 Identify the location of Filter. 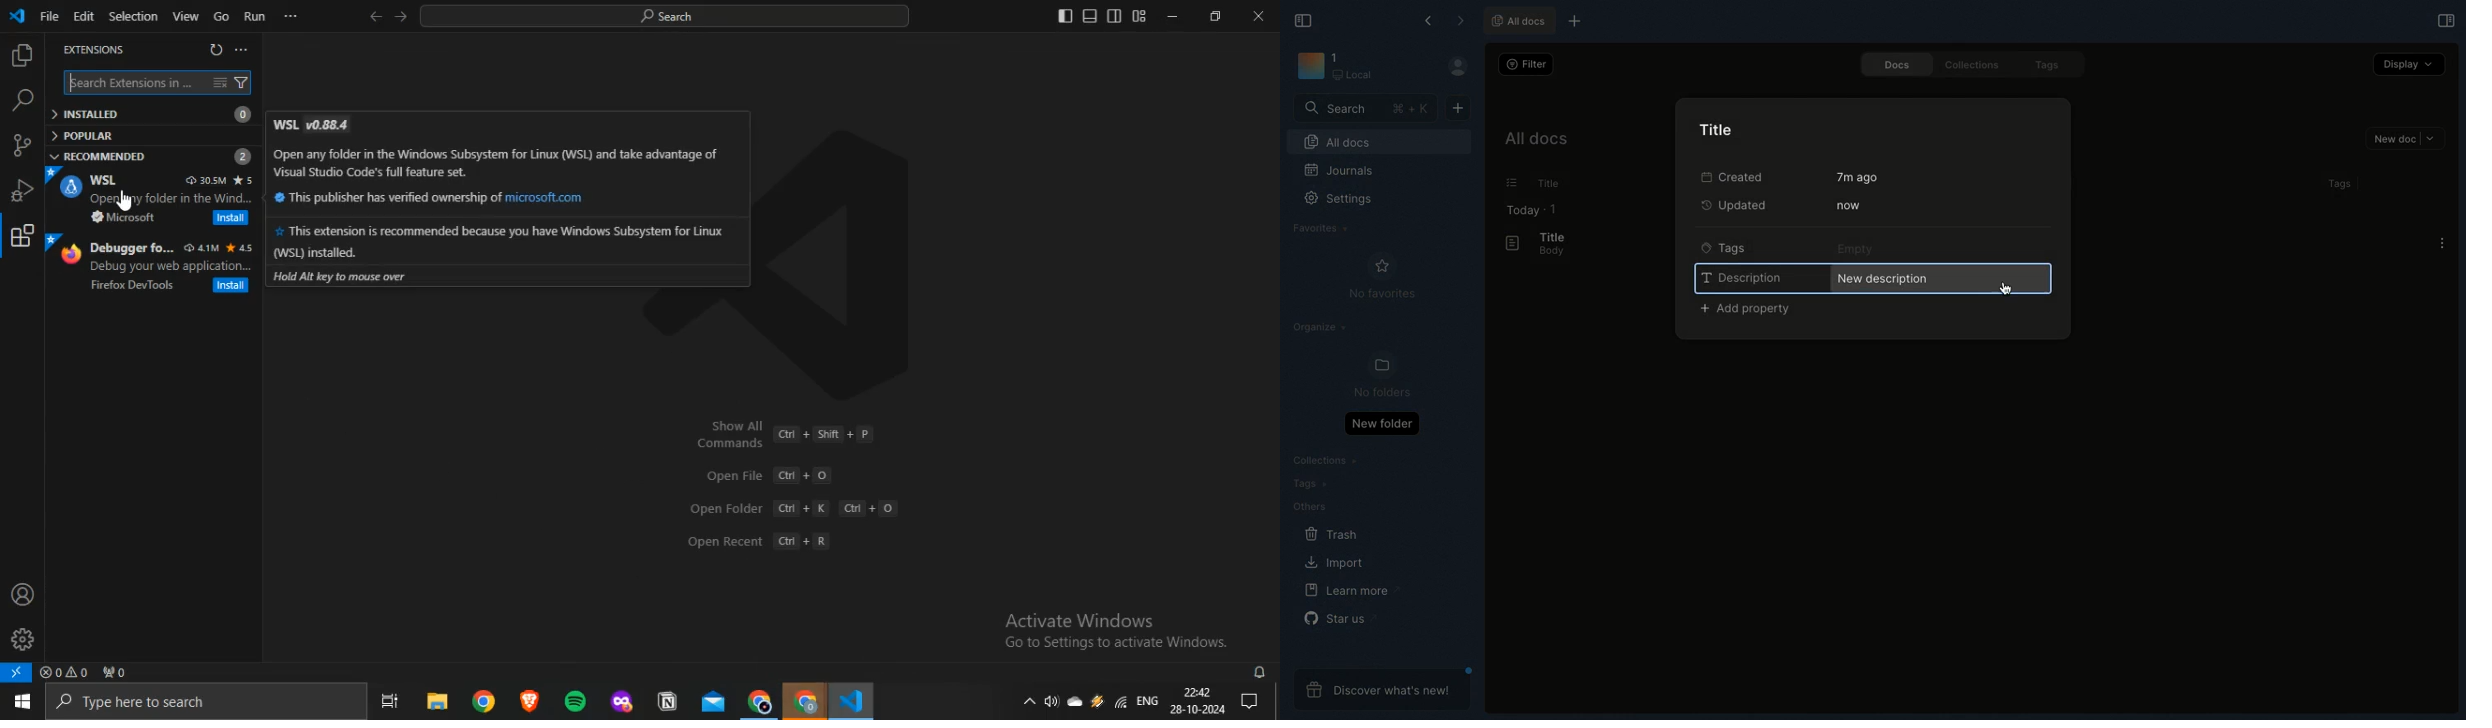
(1524, 63).